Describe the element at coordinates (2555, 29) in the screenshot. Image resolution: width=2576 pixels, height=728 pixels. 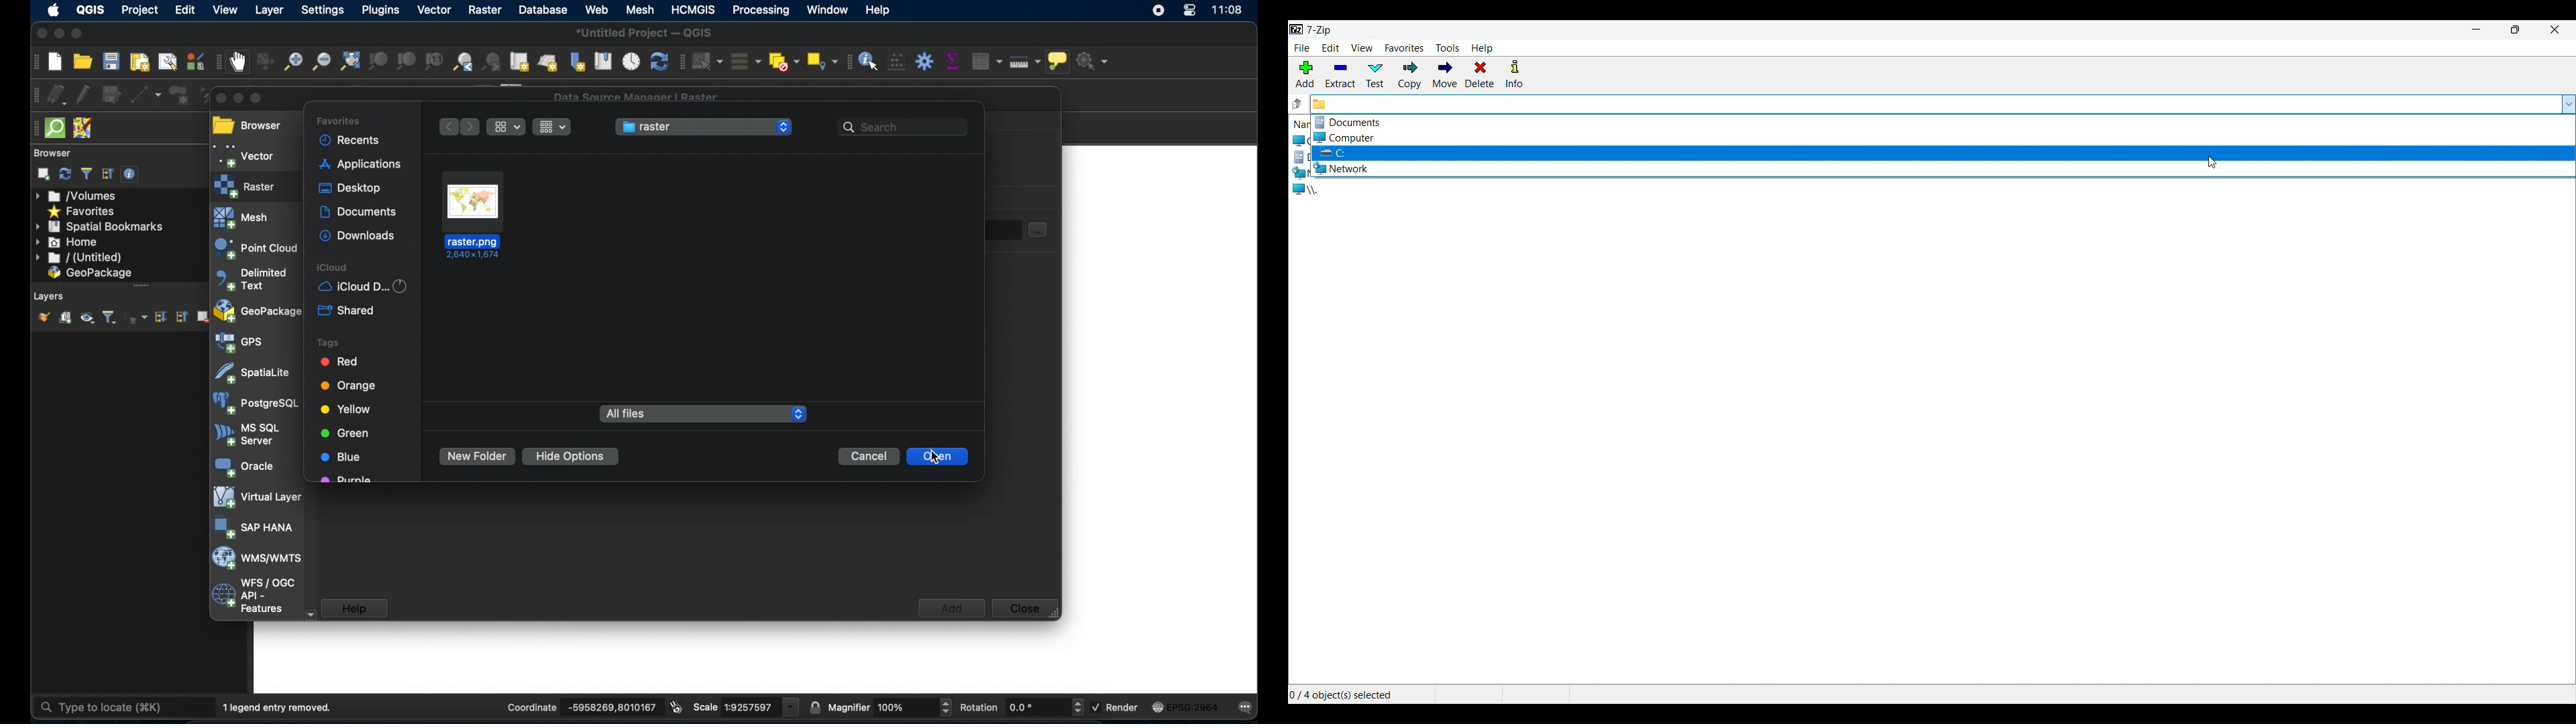
I see `Close interface` at that location.